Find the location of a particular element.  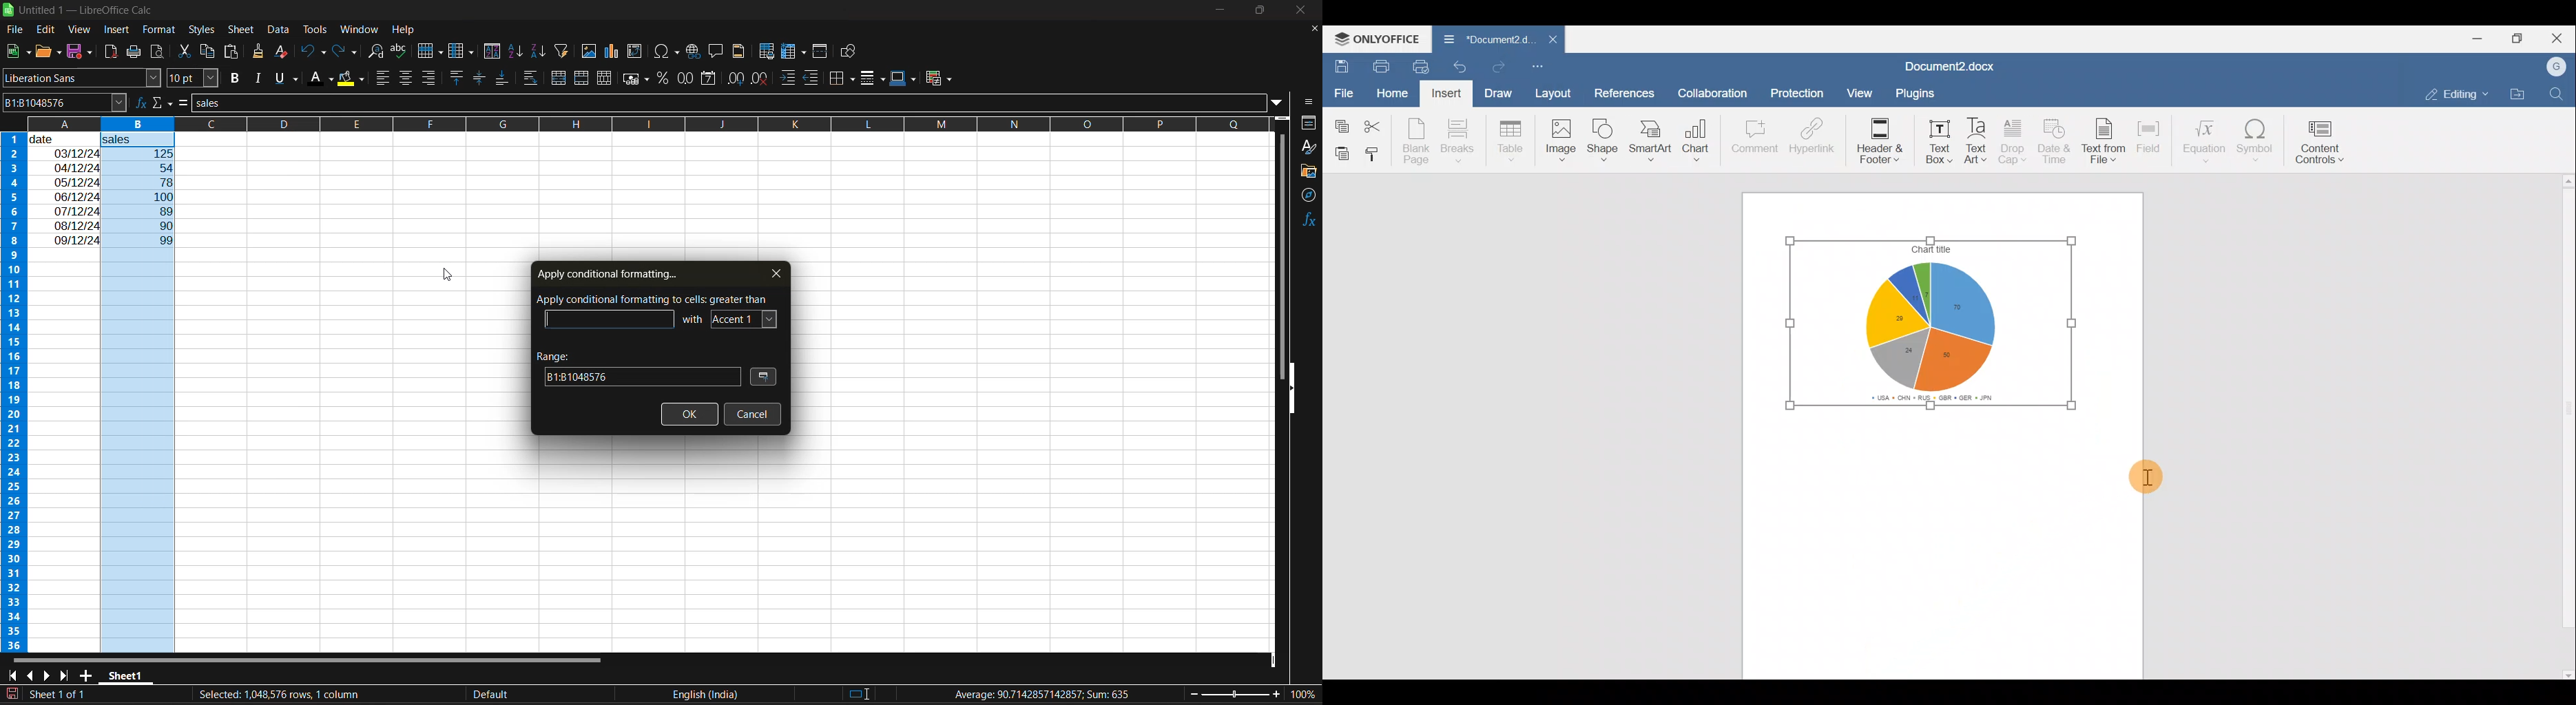

open is located at coordinates (48, 52).